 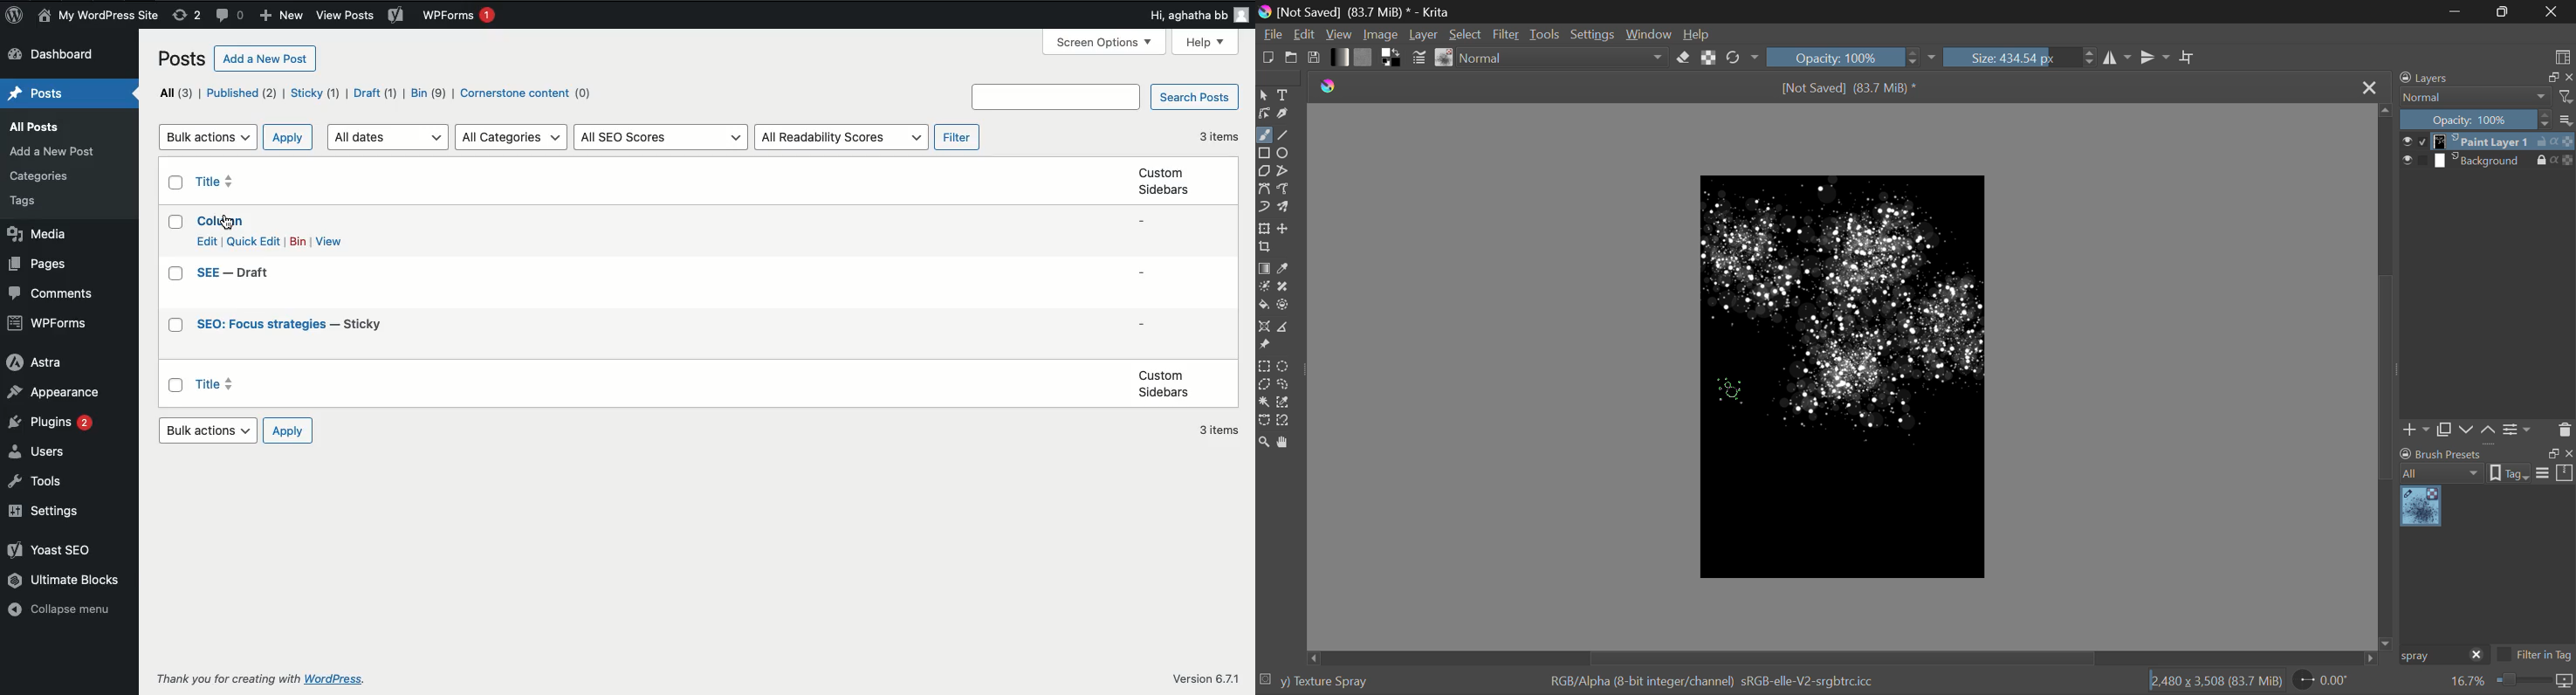 What do you see at coordinates (1312, 56) in the screenshot?
I see `Save` at bounding box center [1312, 56].